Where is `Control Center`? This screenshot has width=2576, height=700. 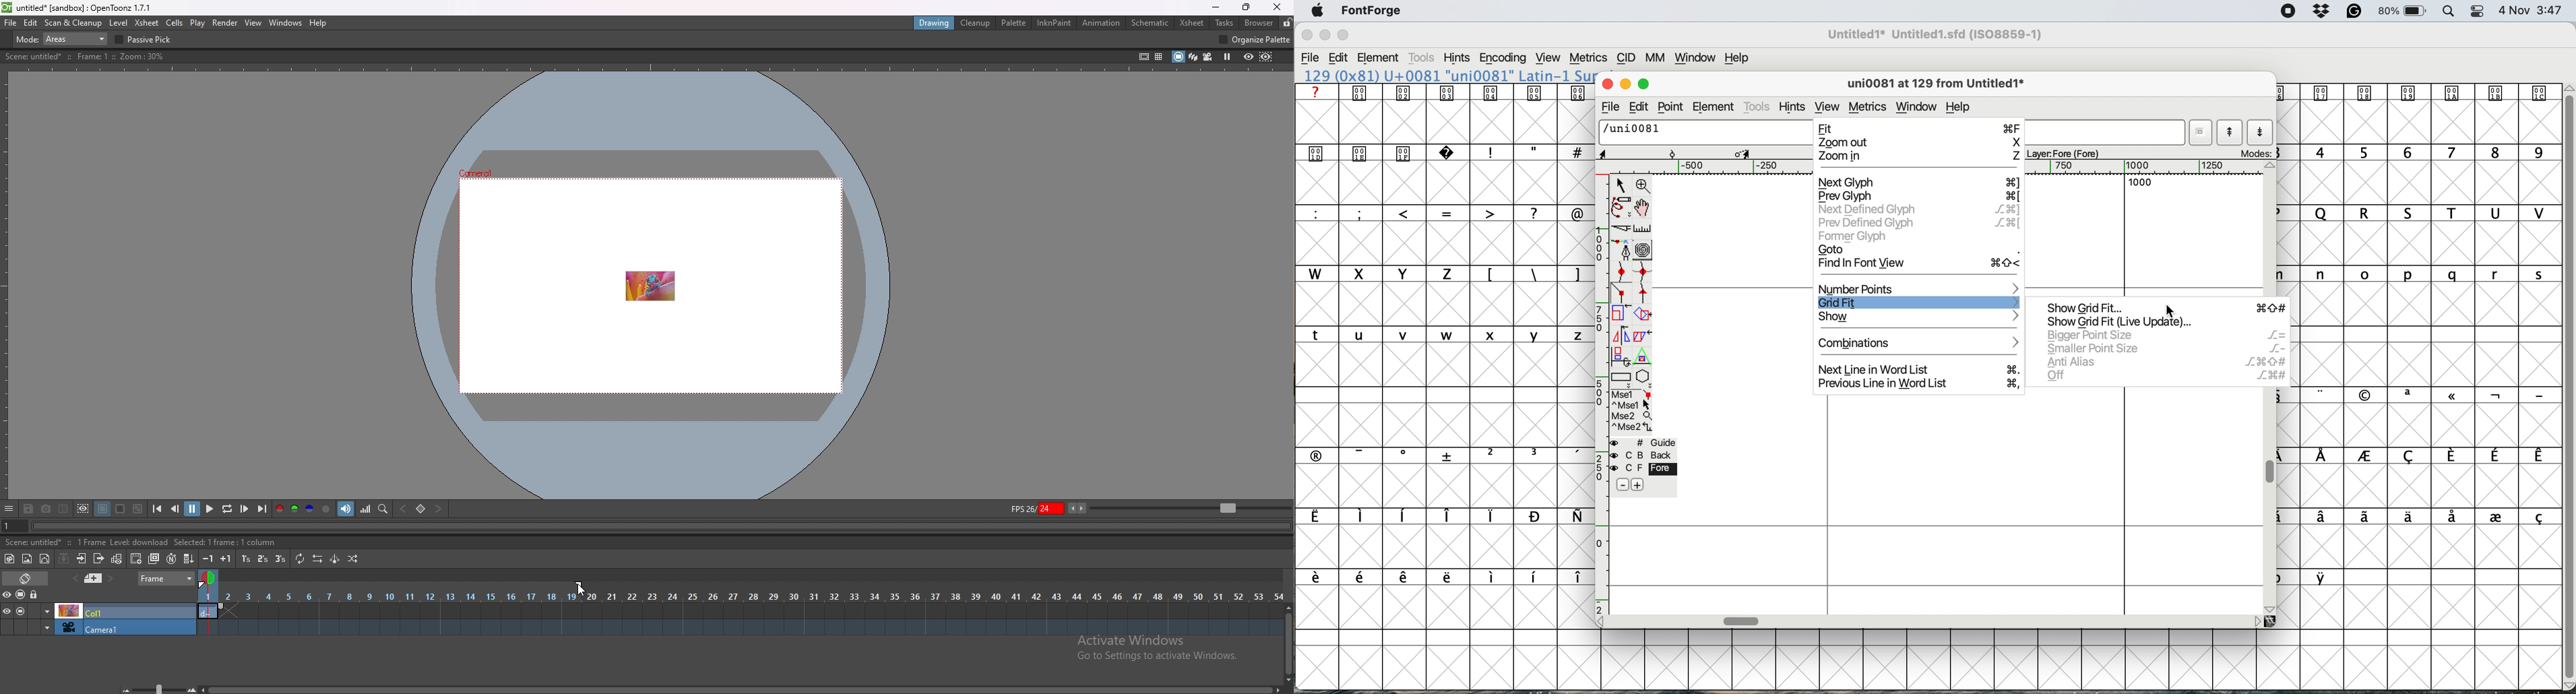 Control Center is located at coordinates (2478, 12).